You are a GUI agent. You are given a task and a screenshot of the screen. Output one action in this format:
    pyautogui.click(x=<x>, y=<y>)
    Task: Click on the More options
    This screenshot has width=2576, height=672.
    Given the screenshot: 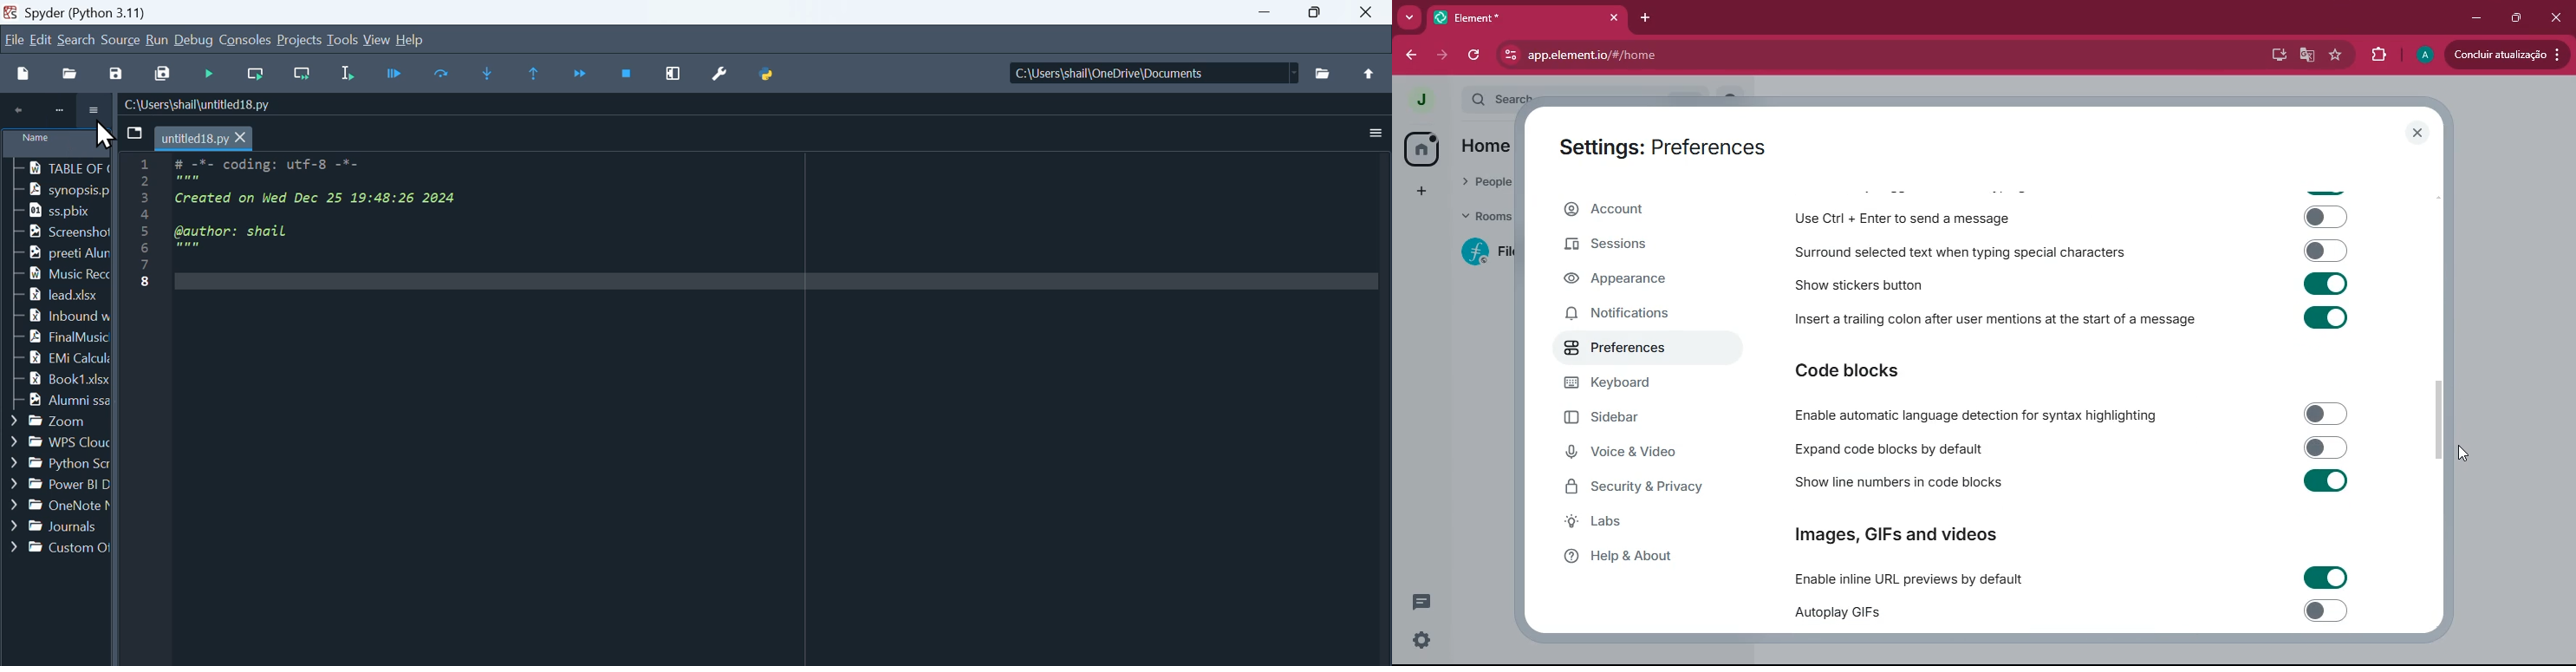 What is the action you would take?
    pyautogui.click(x=1376, y=133)
    